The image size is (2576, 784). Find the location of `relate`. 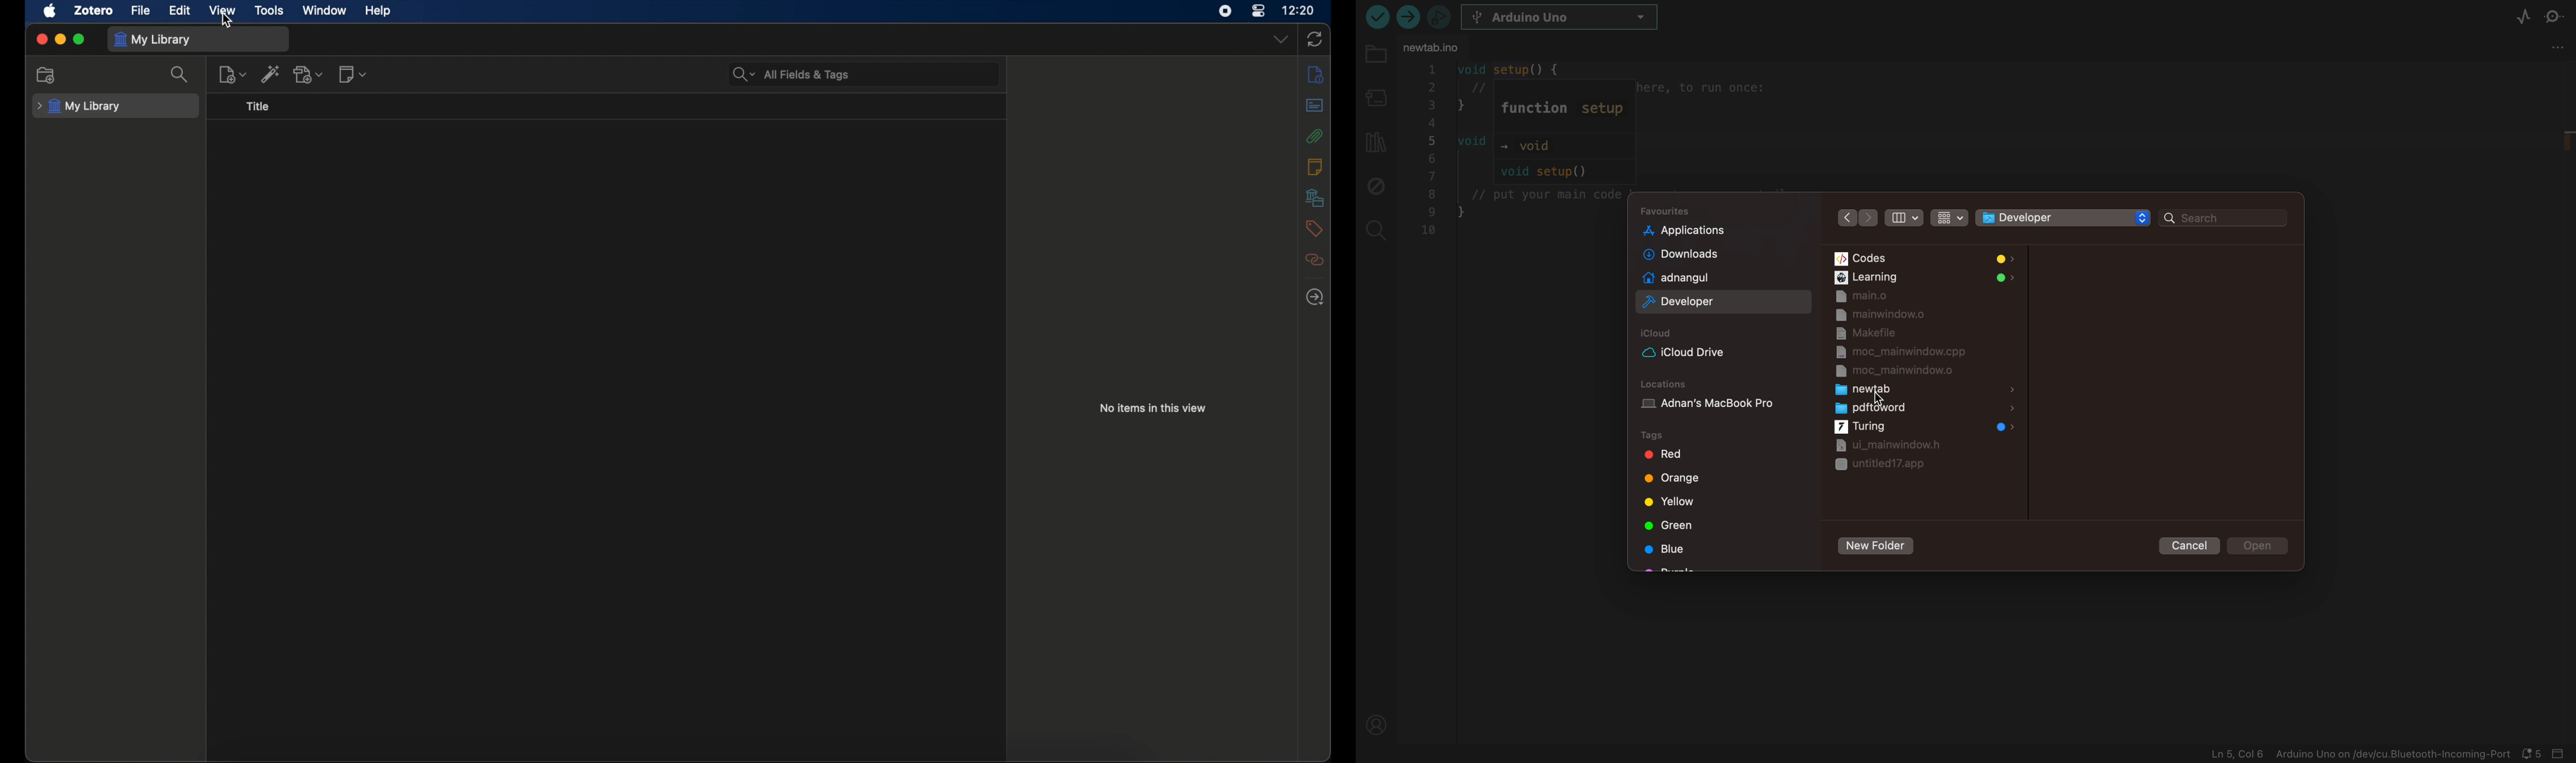

relate is located at coordinates (1314, 259).